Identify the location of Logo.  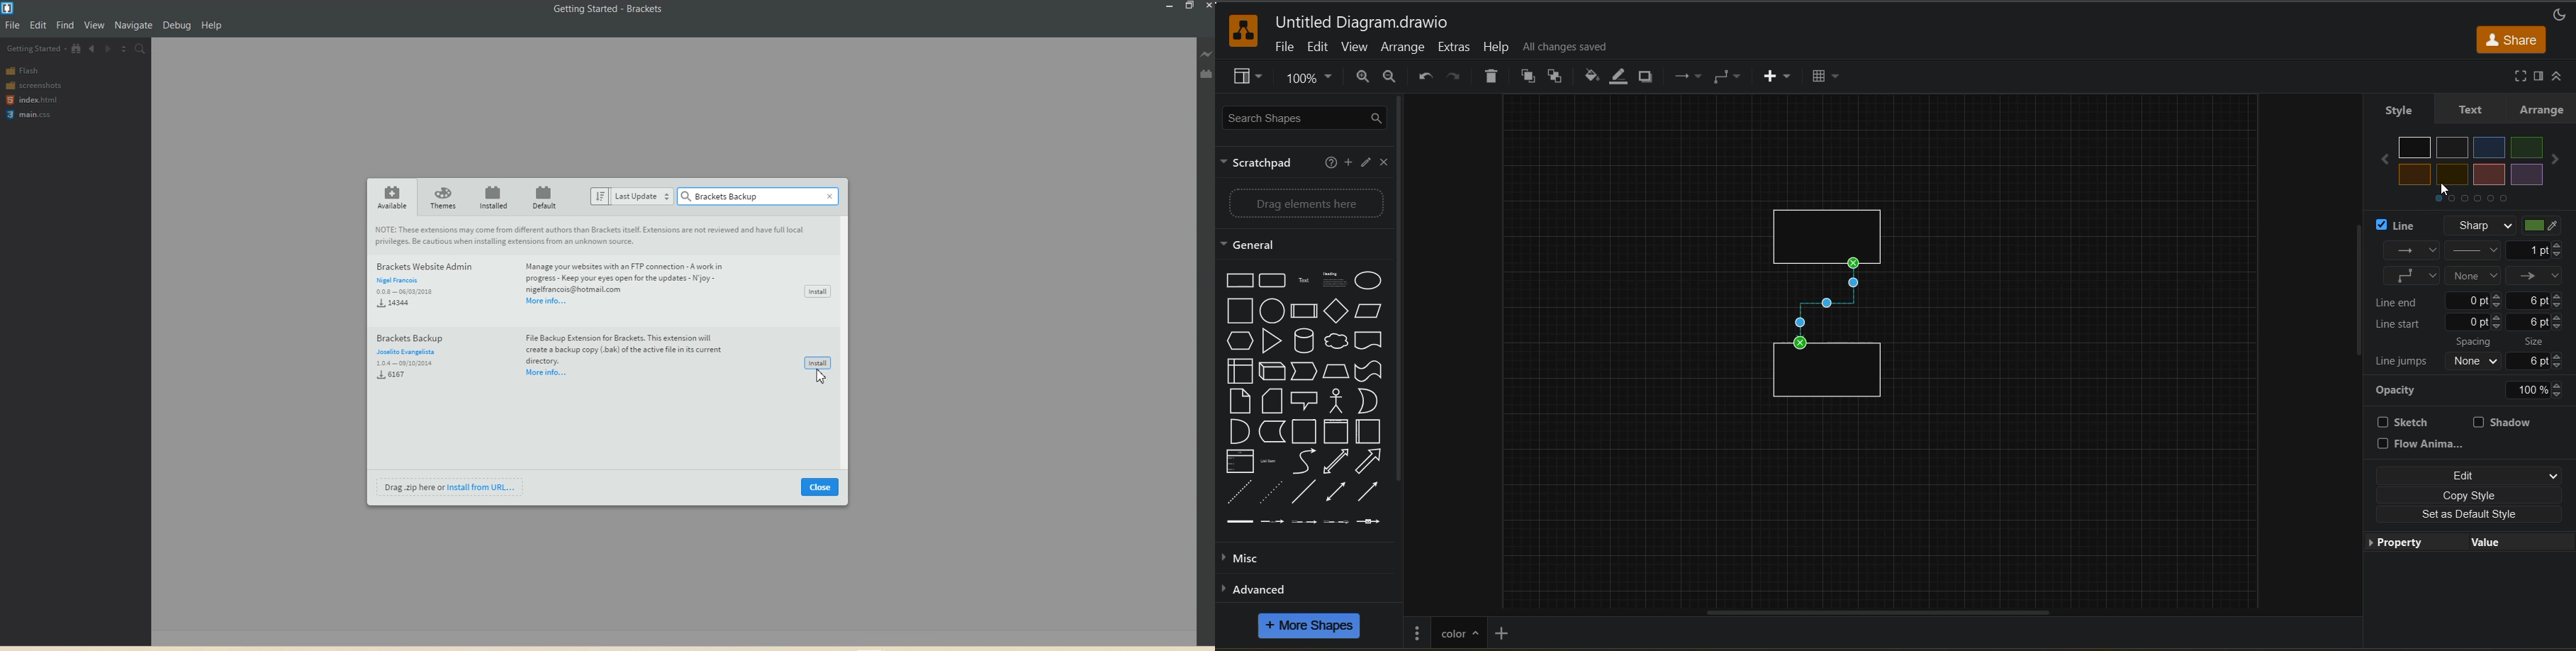
(9, 8).